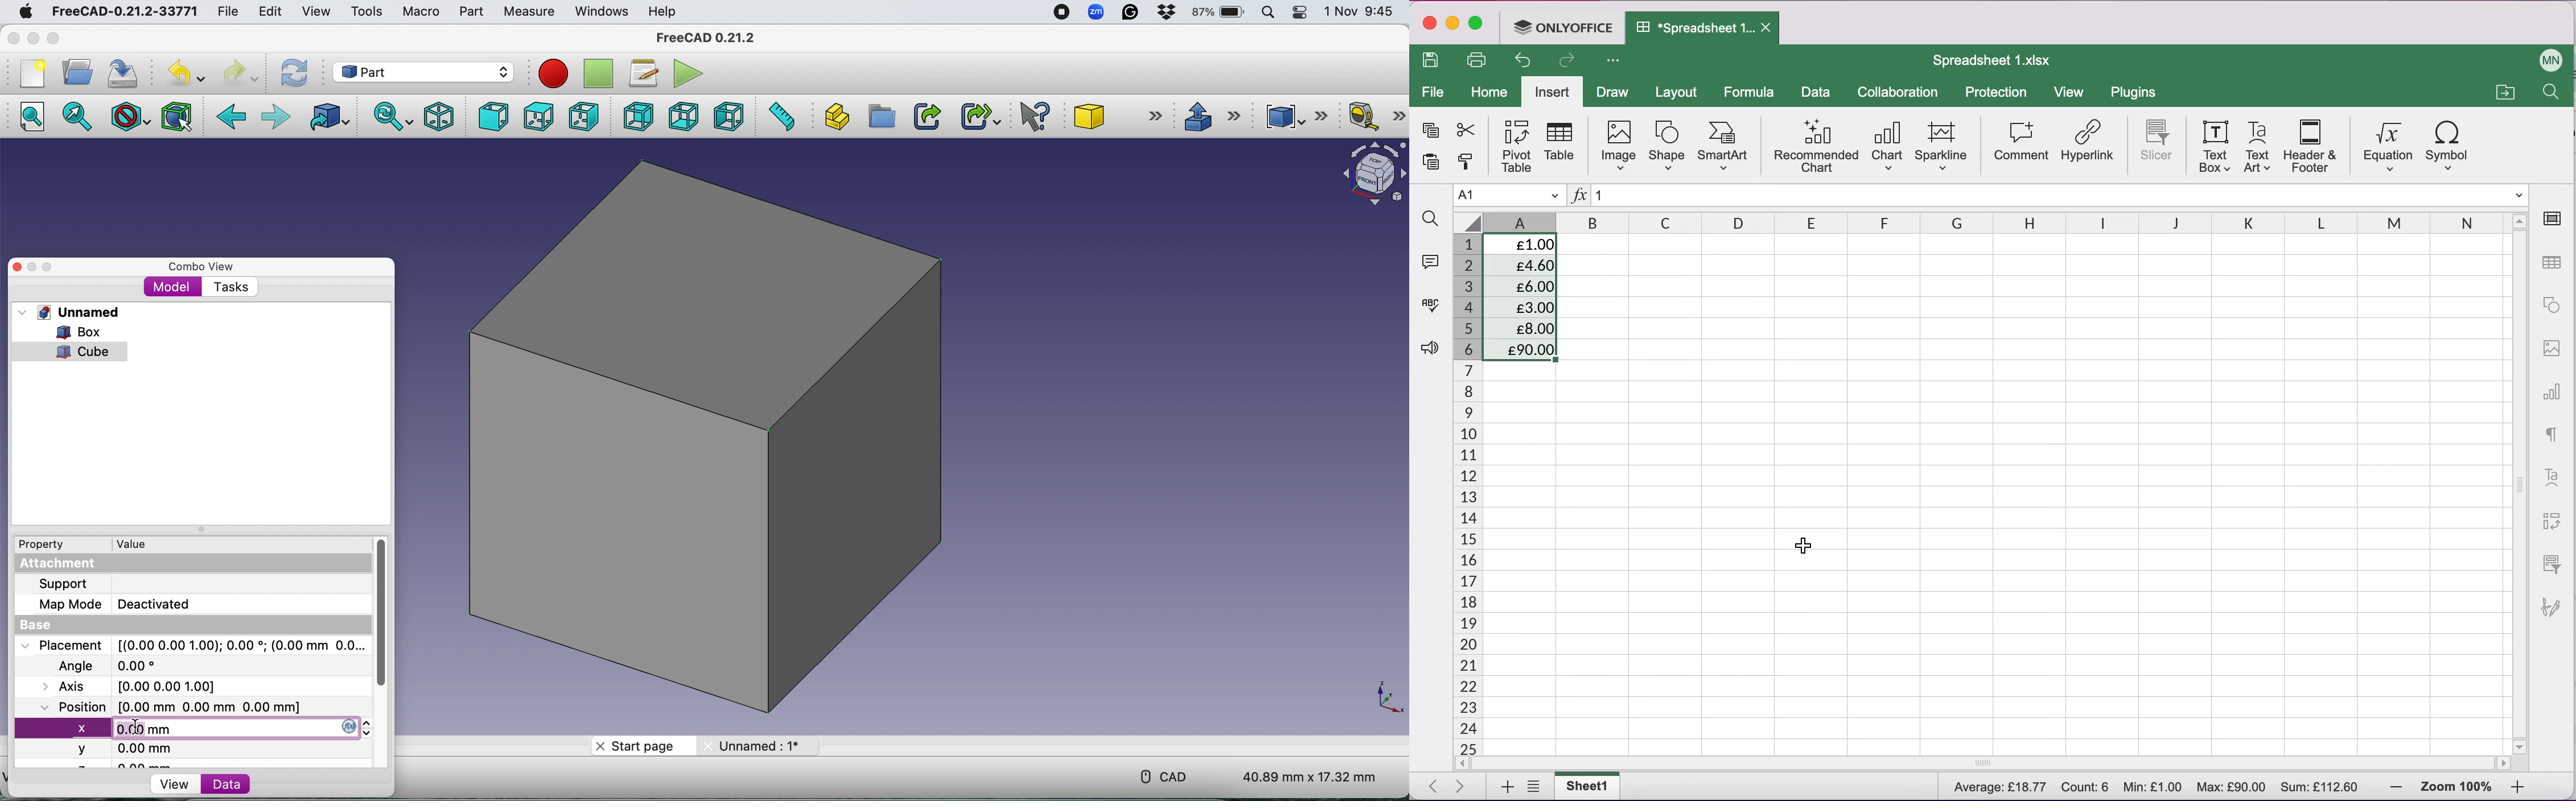  I want to click on Measure distance, so click(780, 115).